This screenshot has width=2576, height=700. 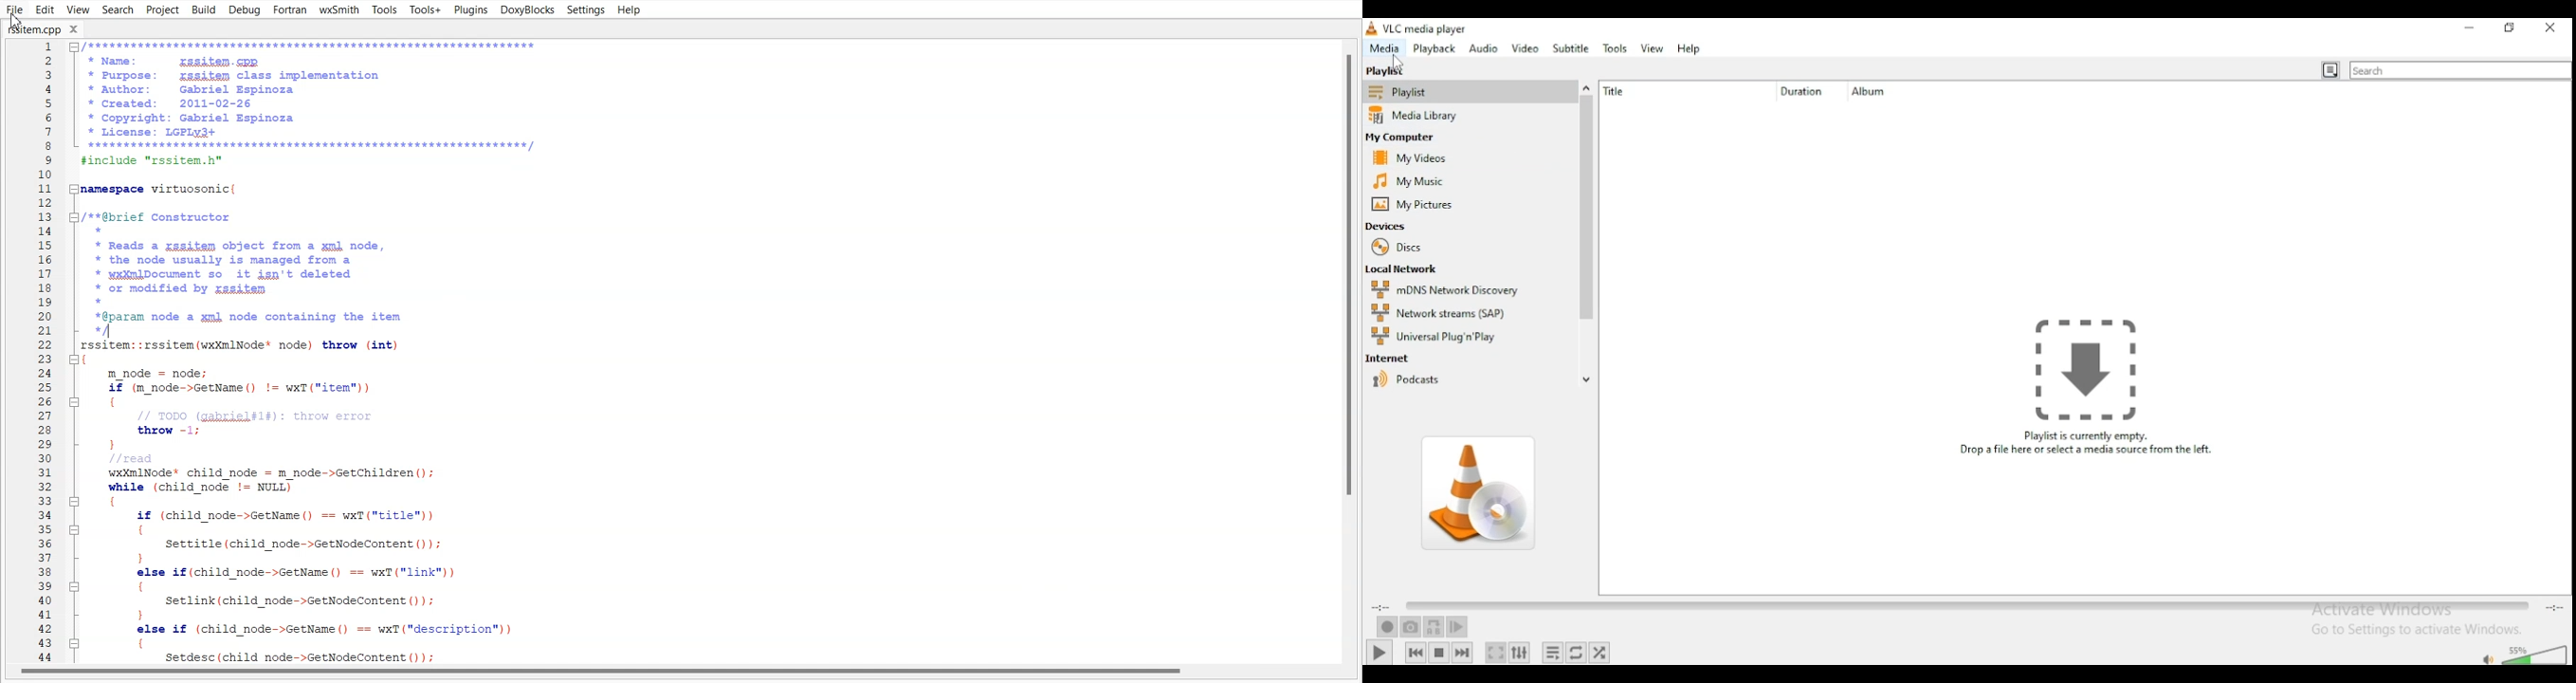 I want to click on * Purpose:  rgsifem class implementation
* Author: Gabriel Espinoza
* Created: 2011-02-26
* Copyright: Gabriel Espinoza
* License: LGPLy3+
BE Tr
finclude "rssitem.h"
\amespace virtuosonic(
/**@brief Constructor
*
* Reads a zssifem object from a ml node,
* the node usually is managed from a
* wx¥mlDocument so it ign't deleted
* or modified by zssitem
*
*@param node a gmk node containing the item
“/
rssitem: :rssitem(wxXmlNode* node) throw (int)
(
m_node = node;
if (m_node->GetName() != wxT("item"))
{
// TODO (gakriel#l#): throw error
throw -1;
}, so click(x=309, y=351).